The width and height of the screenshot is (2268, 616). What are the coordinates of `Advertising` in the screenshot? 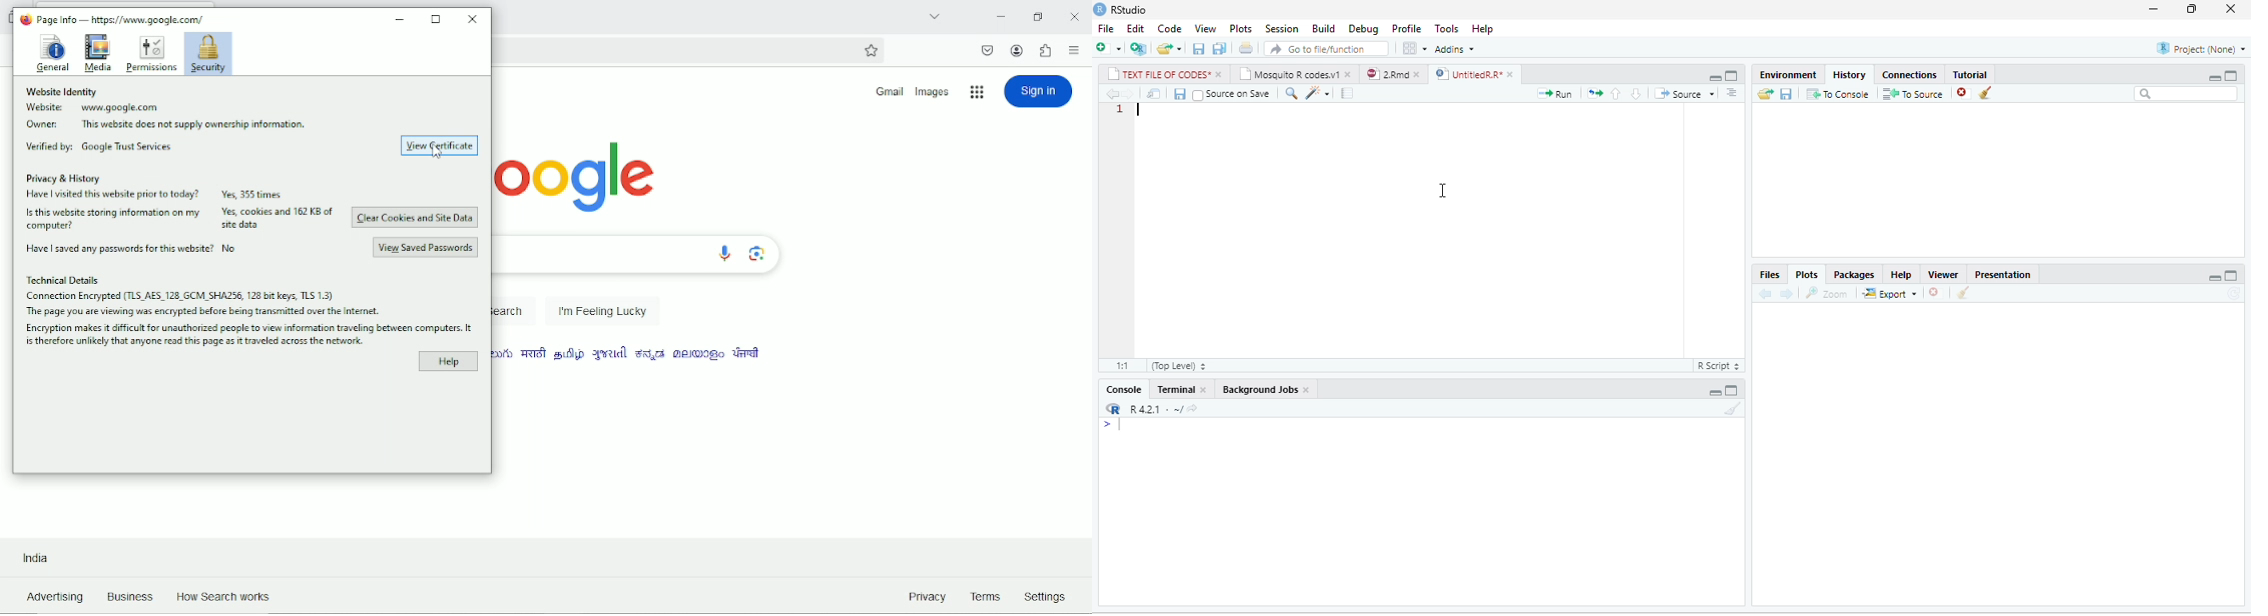 It's located at (51, 597).